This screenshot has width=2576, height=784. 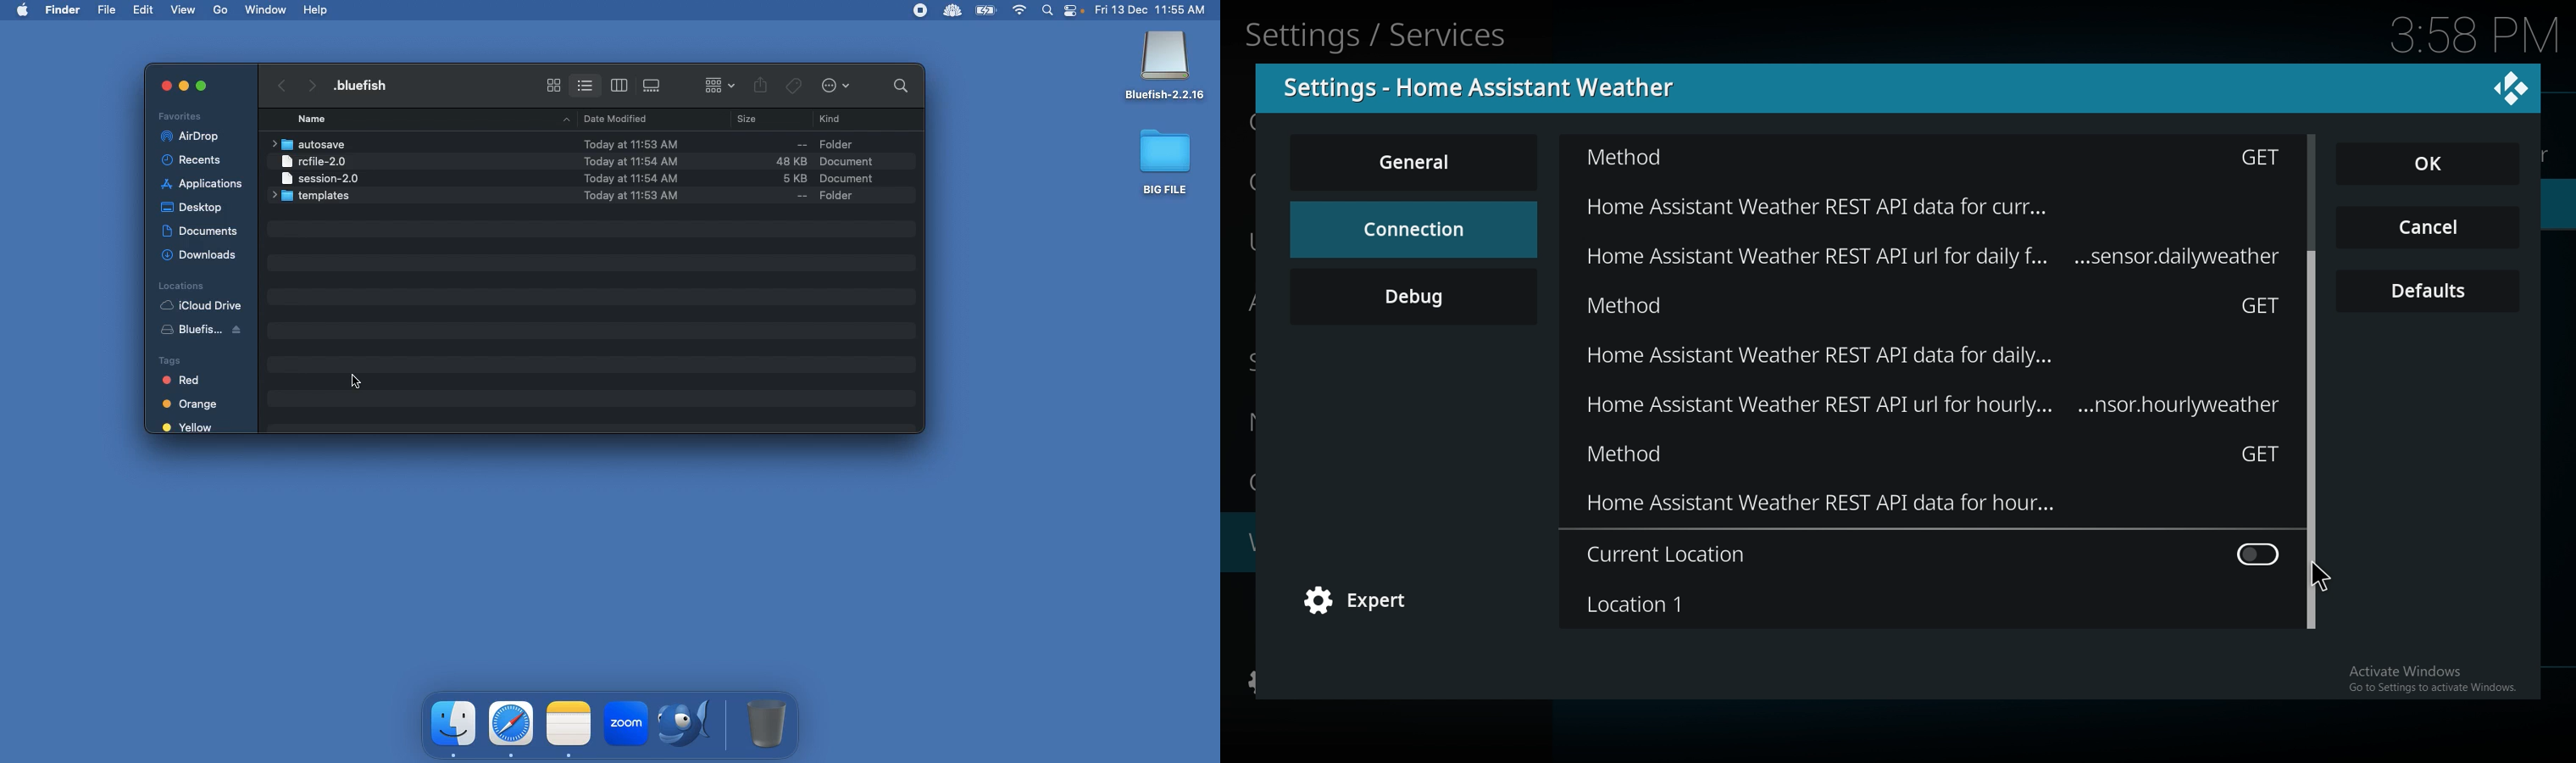 I want to click on Downloads, so click(x=202, y=254).